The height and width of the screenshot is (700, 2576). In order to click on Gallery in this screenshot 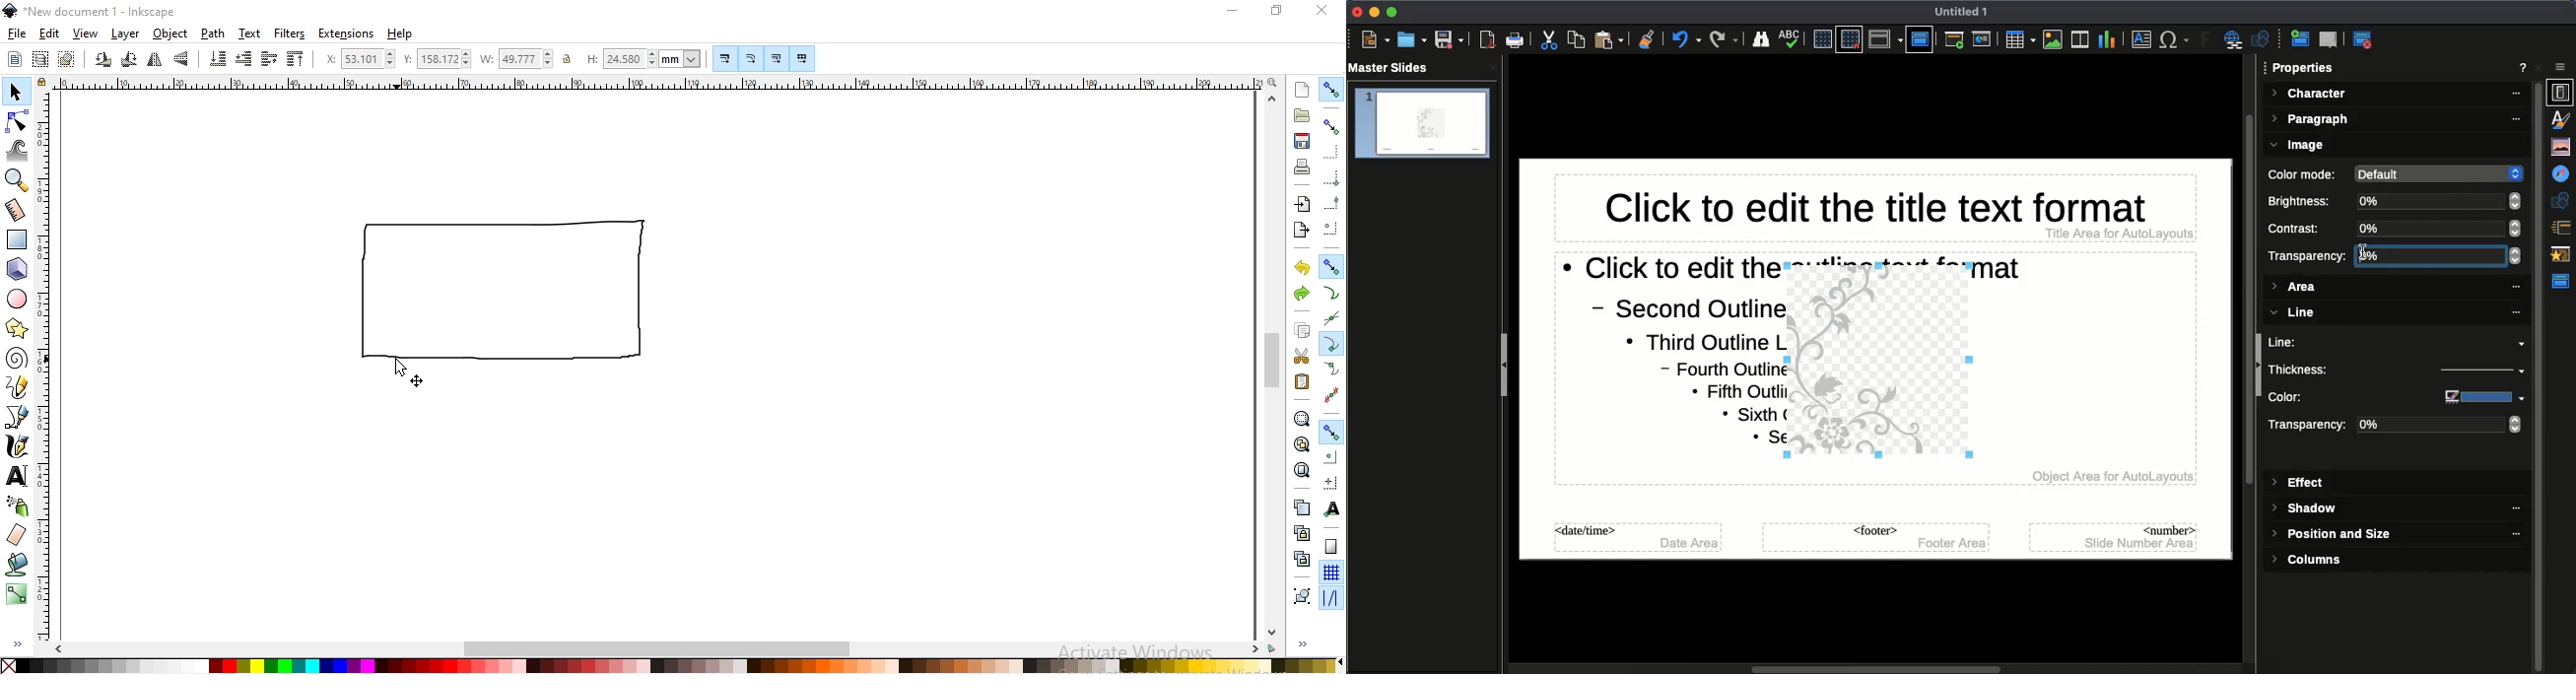, I will do `click(2563, 146)`.